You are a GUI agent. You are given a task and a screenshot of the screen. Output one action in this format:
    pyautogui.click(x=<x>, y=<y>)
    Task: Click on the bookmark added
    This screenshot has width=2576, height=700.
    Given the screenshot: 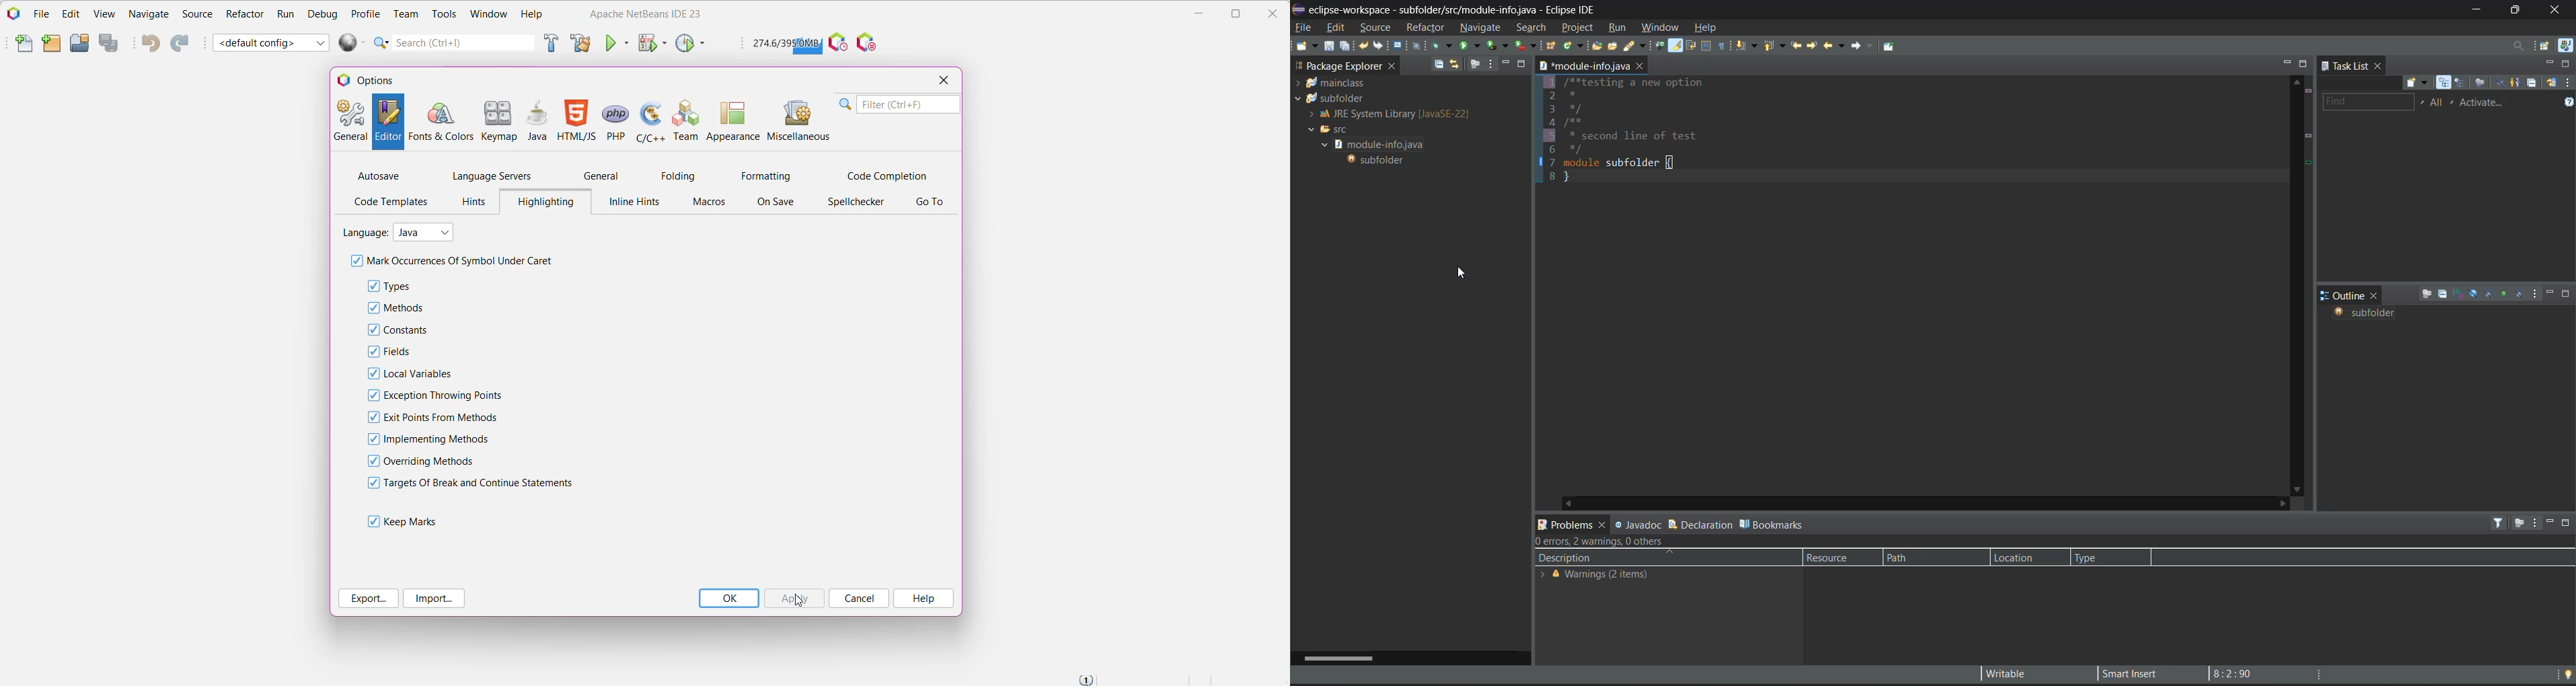 What is the action you would take?
    pyautogui.click(x=1541, y=162)
    